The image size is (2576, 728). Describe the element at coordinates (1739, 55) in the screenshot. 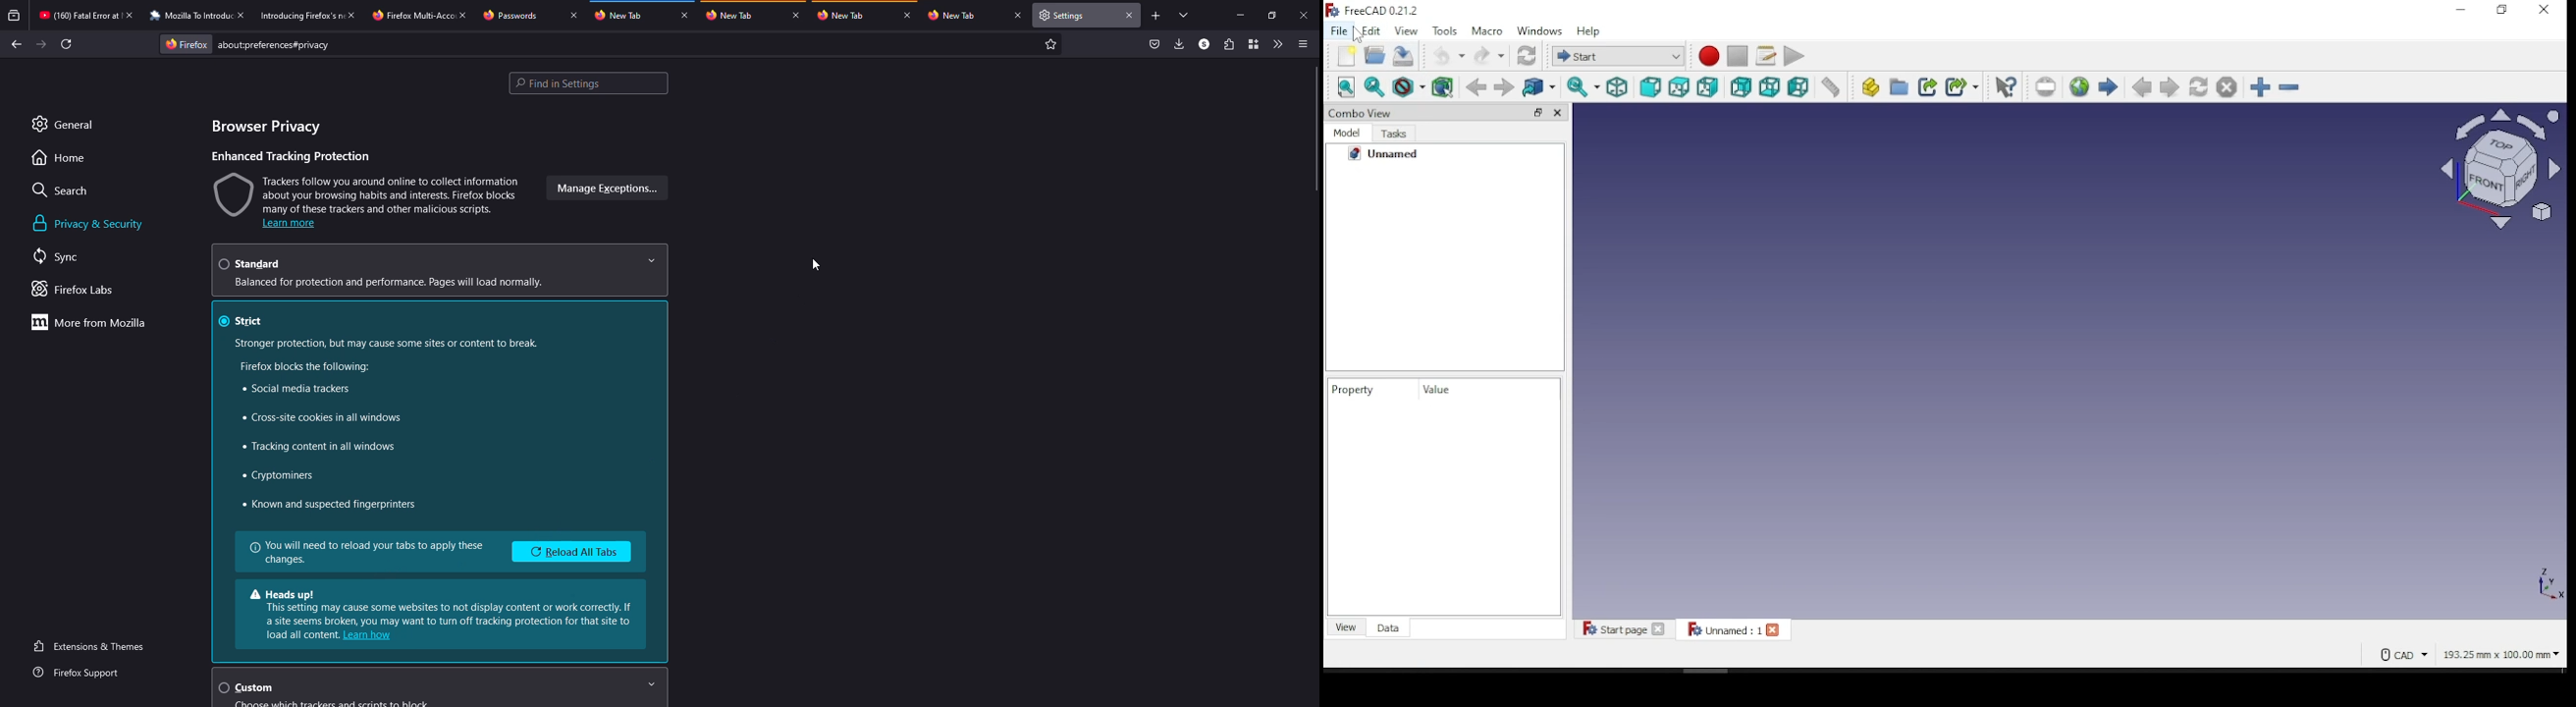

I see `stop macro recording` at that location.